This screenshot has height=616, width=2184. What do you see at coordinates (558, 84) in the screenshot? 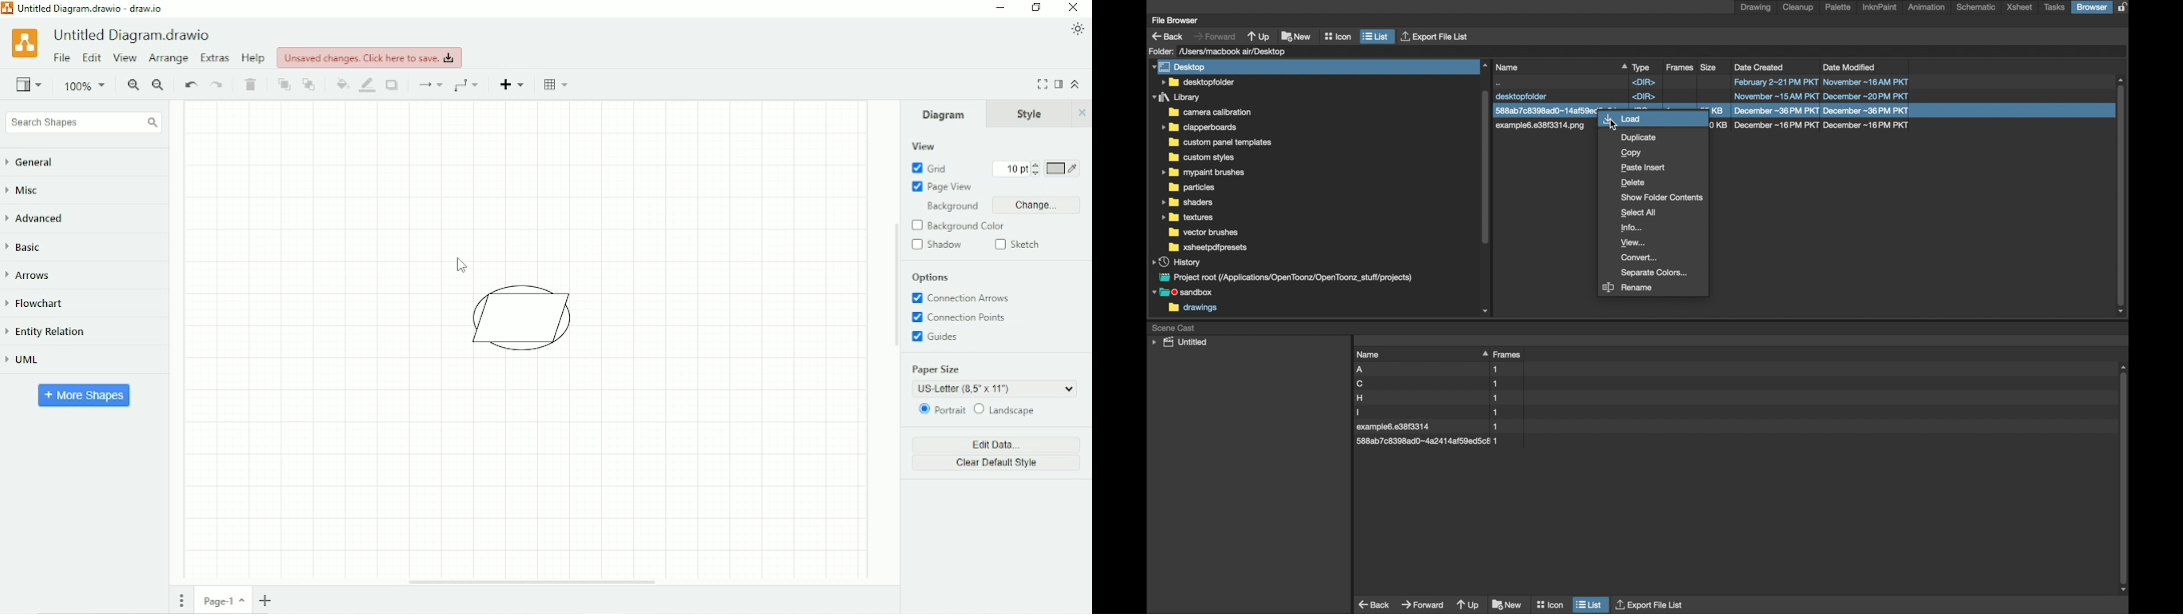
I see `Table` at bounding box center [558, 84].